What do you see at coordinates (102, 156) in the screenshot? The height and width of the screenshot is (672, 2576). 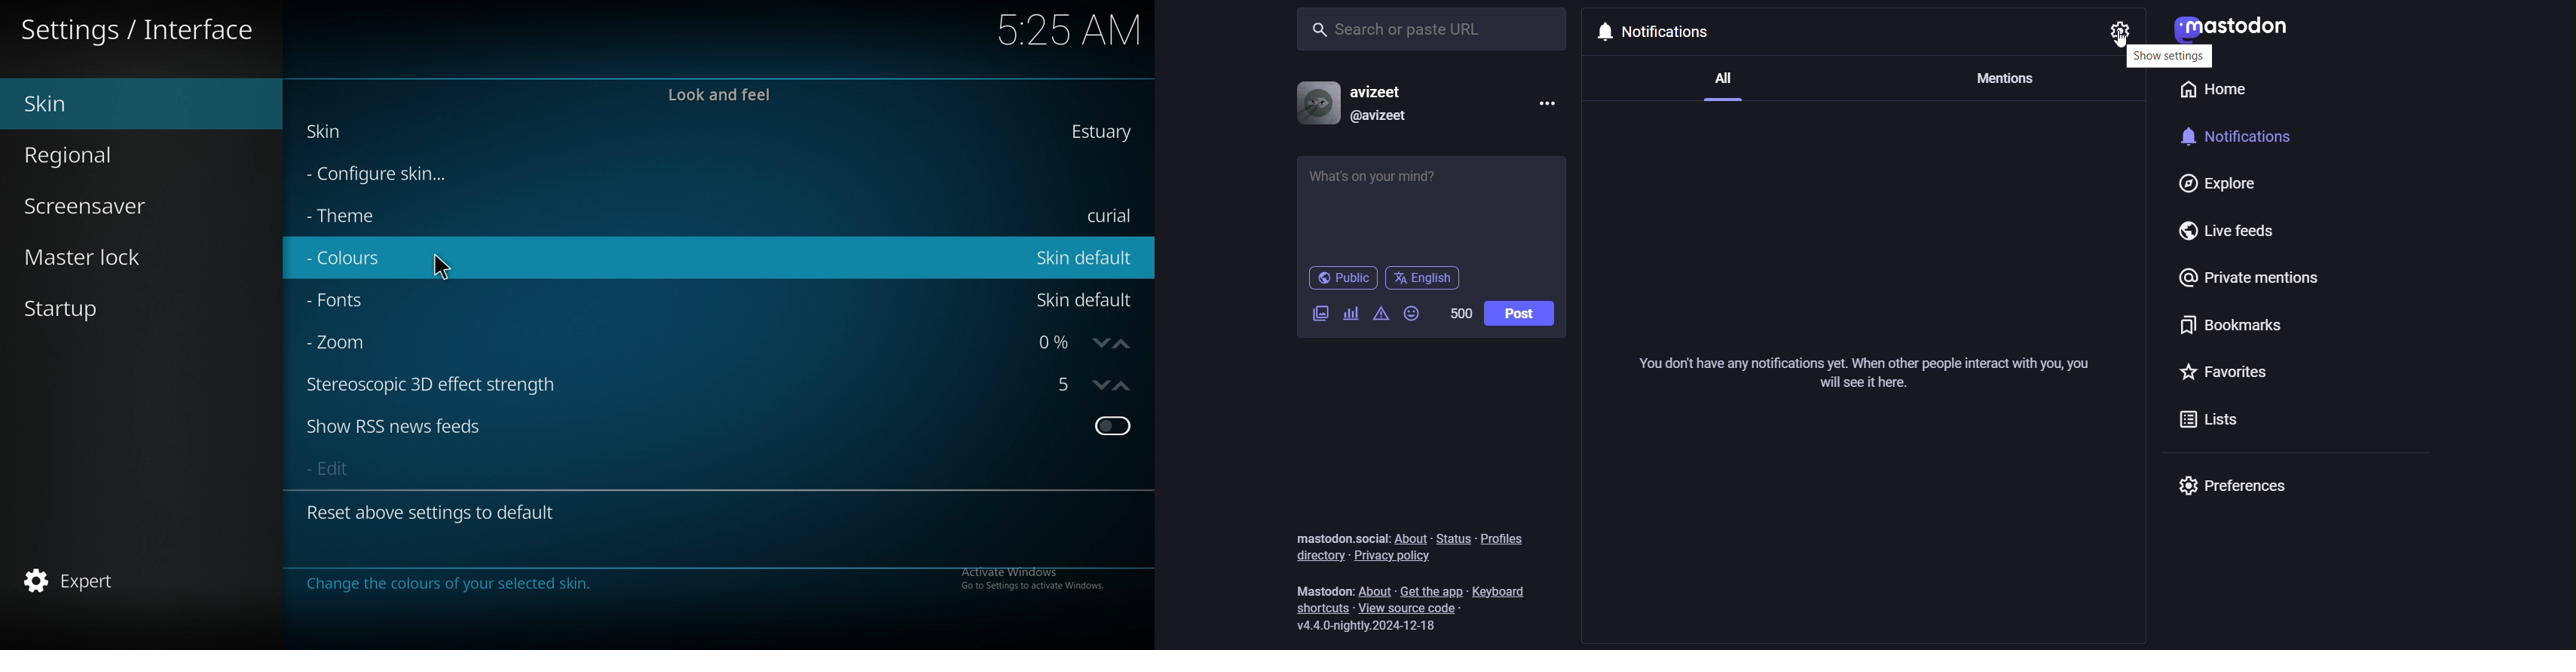 I see `regional` at bounding box center [102, 156].